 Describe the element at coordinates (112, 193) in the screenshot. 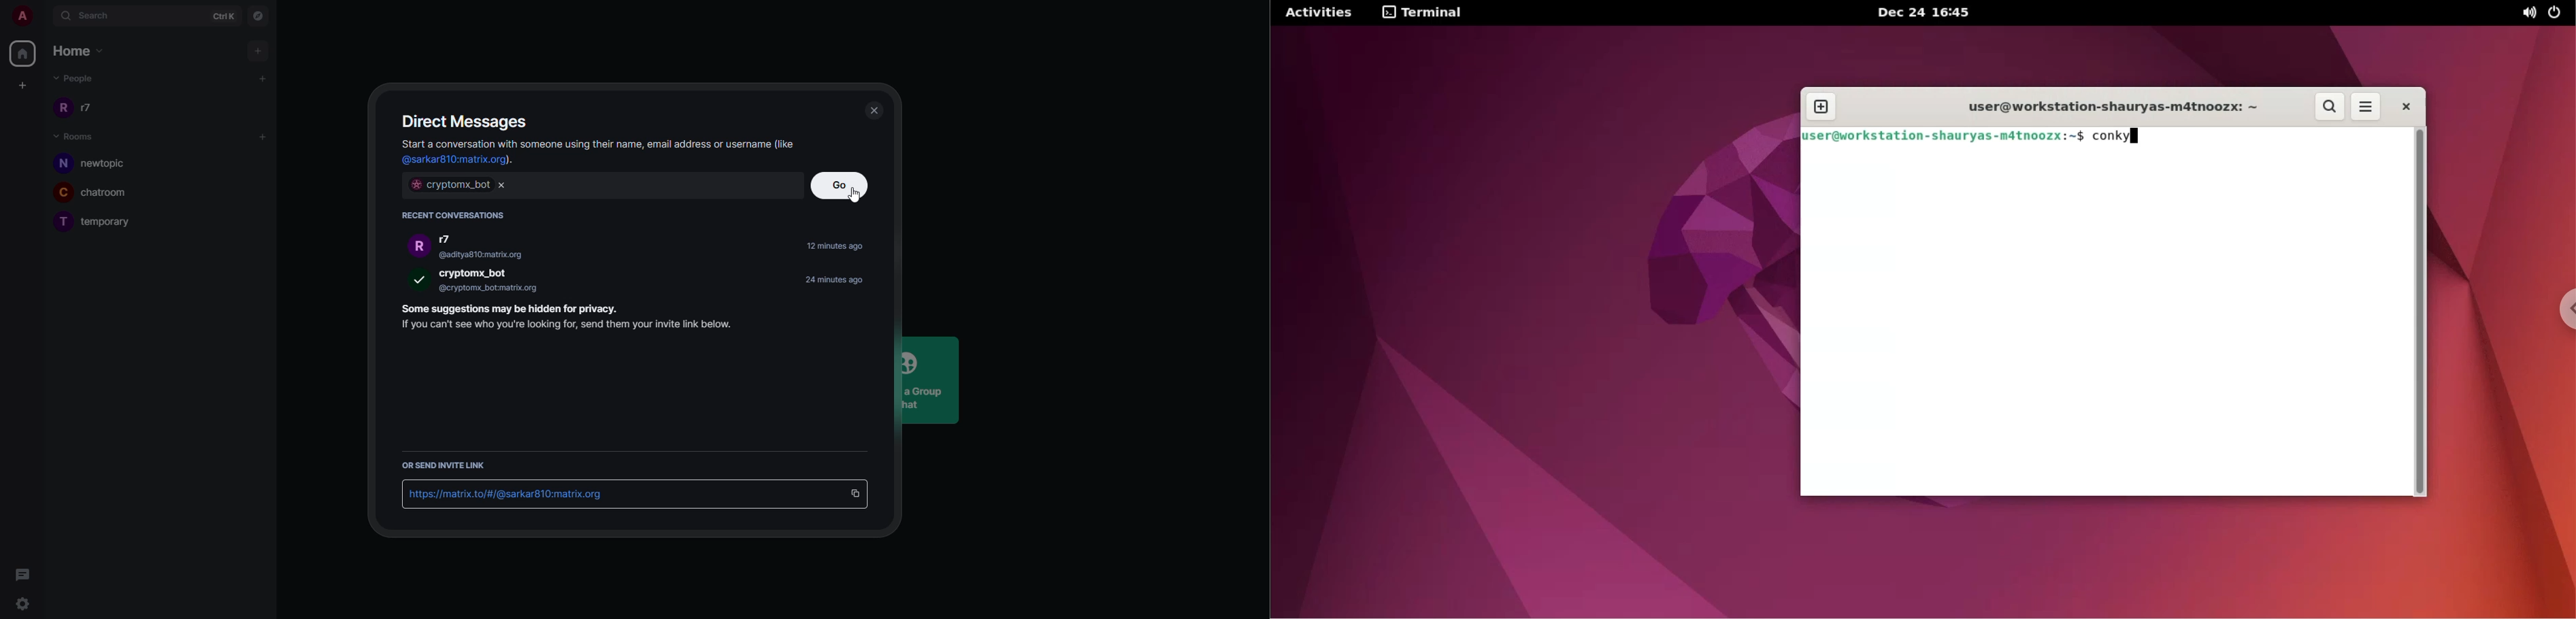

I see `chatroom` at that location.